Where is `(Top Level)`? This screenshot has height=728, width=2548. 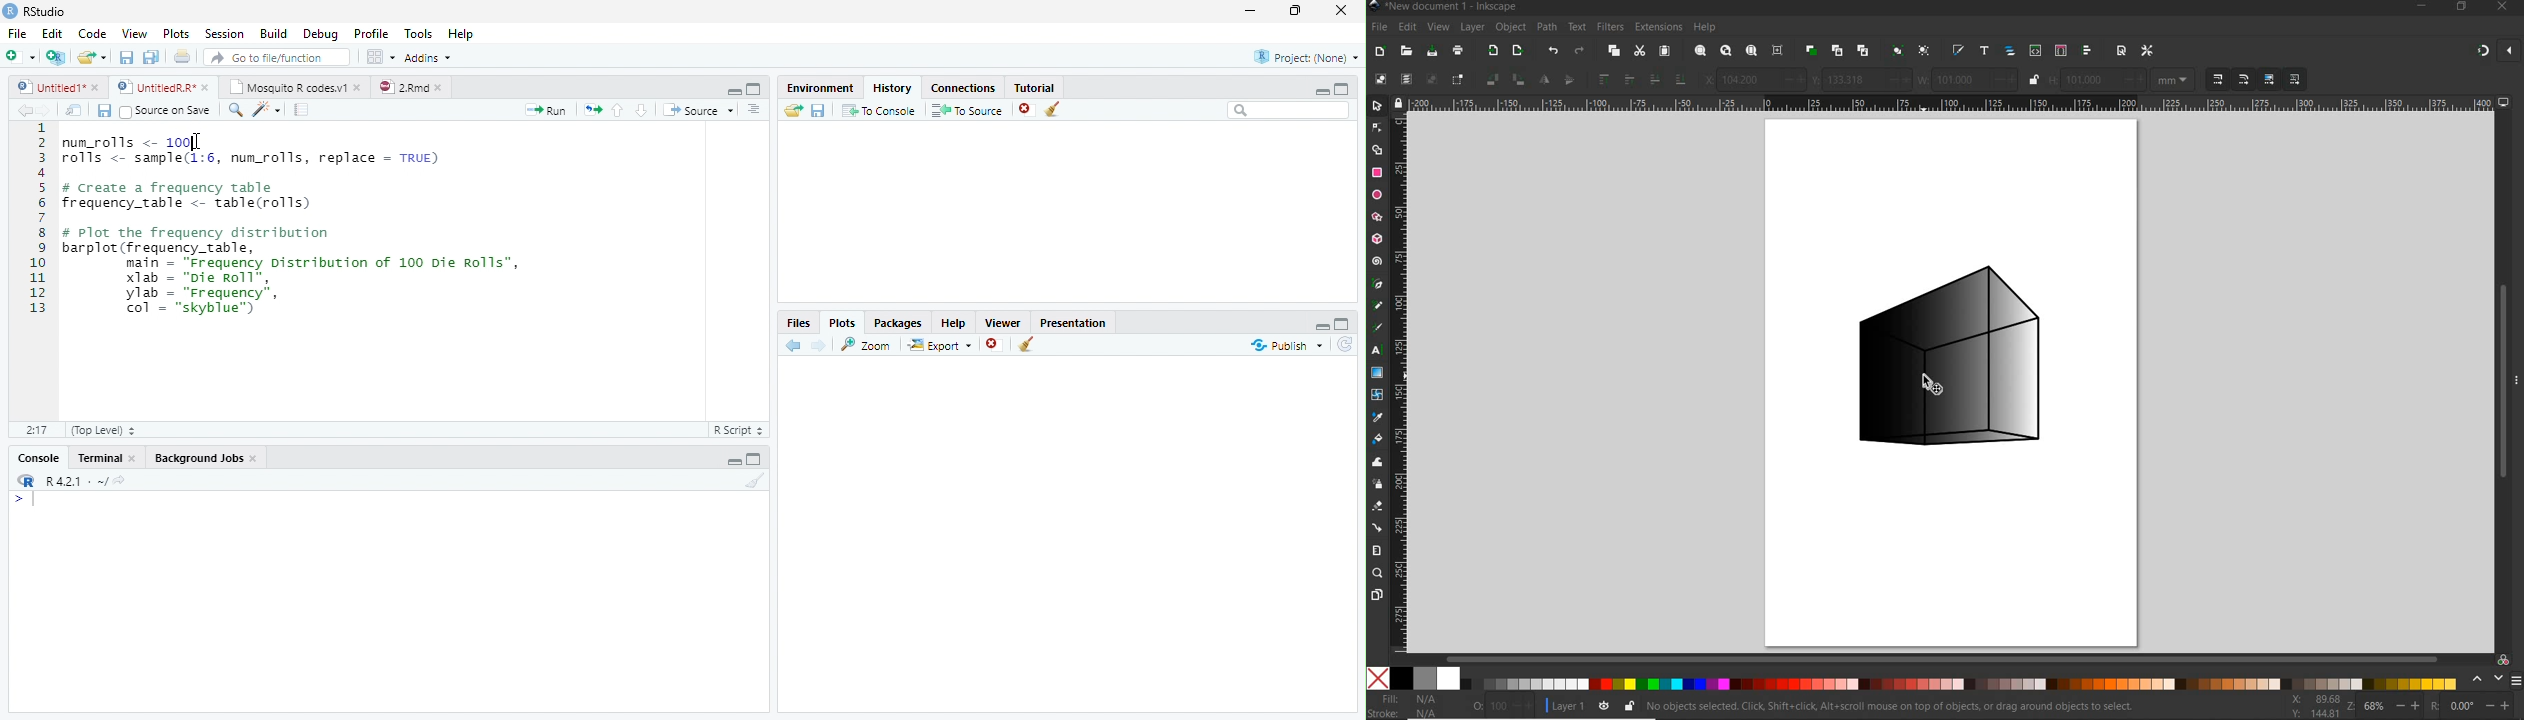 (Top Level) is located at coordinates (103, 430).